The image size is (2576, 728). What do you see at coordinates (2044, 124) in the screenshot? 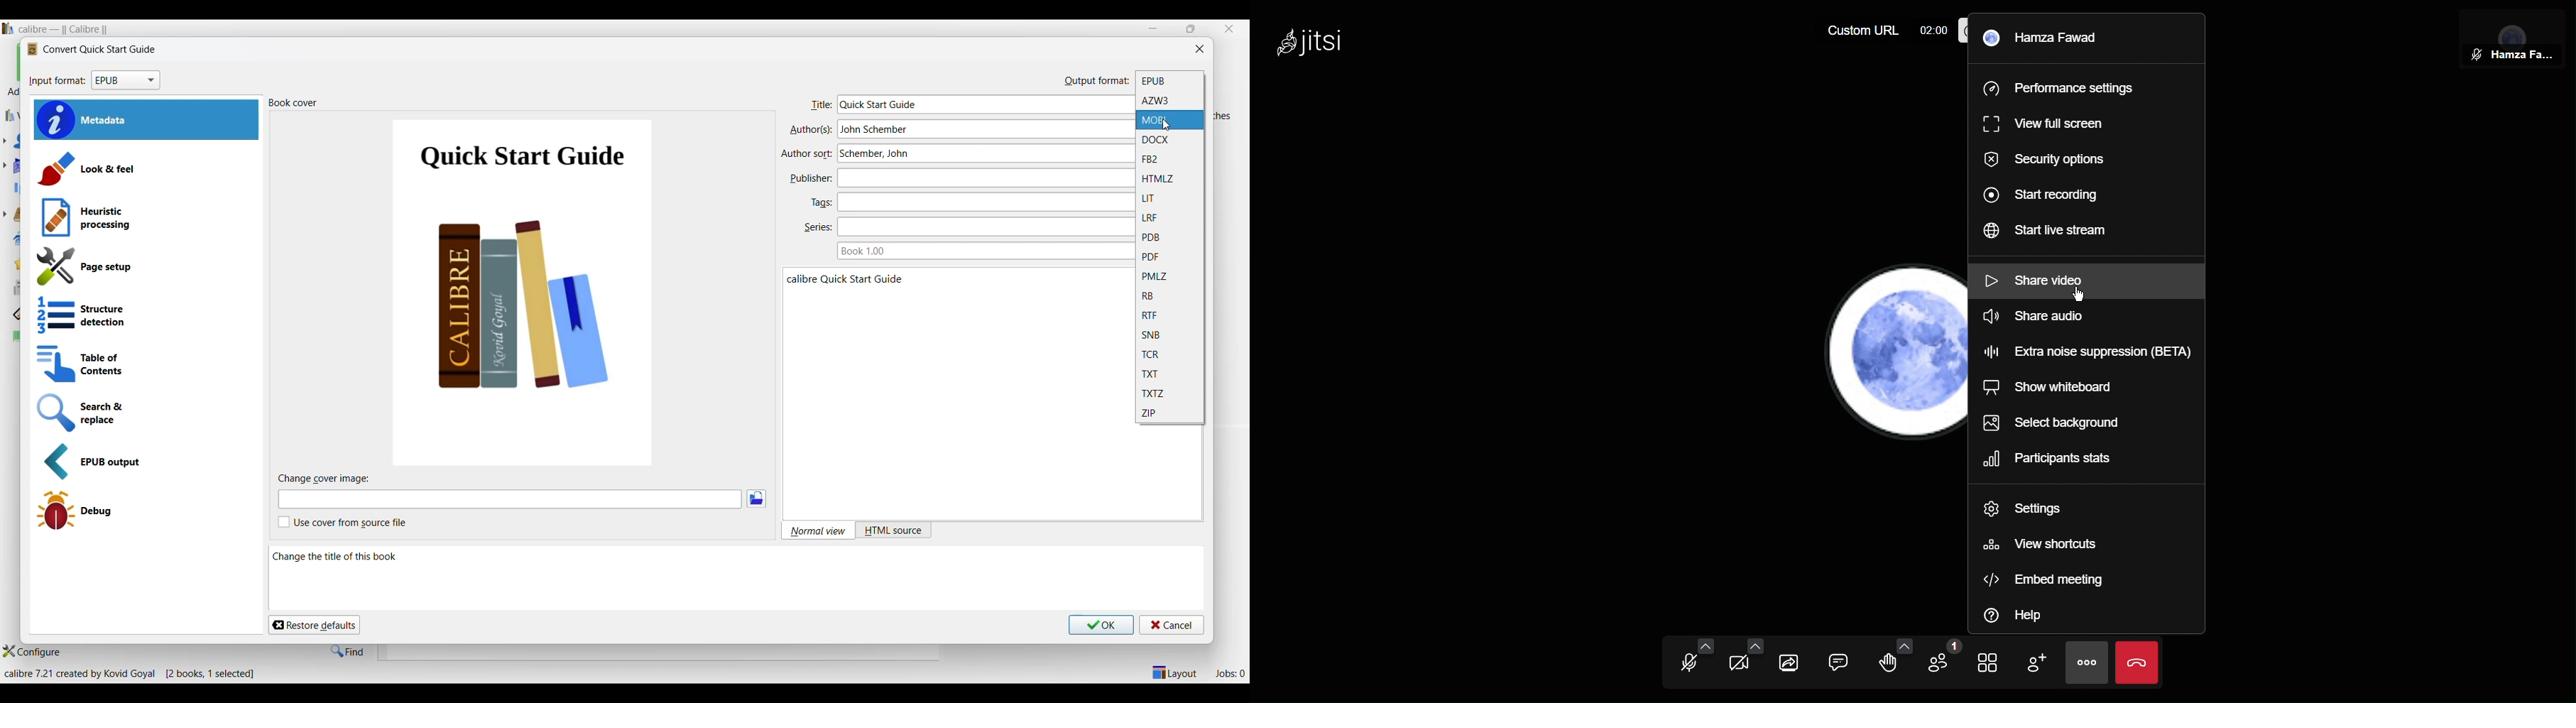
I see `View full screen` at bounding box center [2044, 124].